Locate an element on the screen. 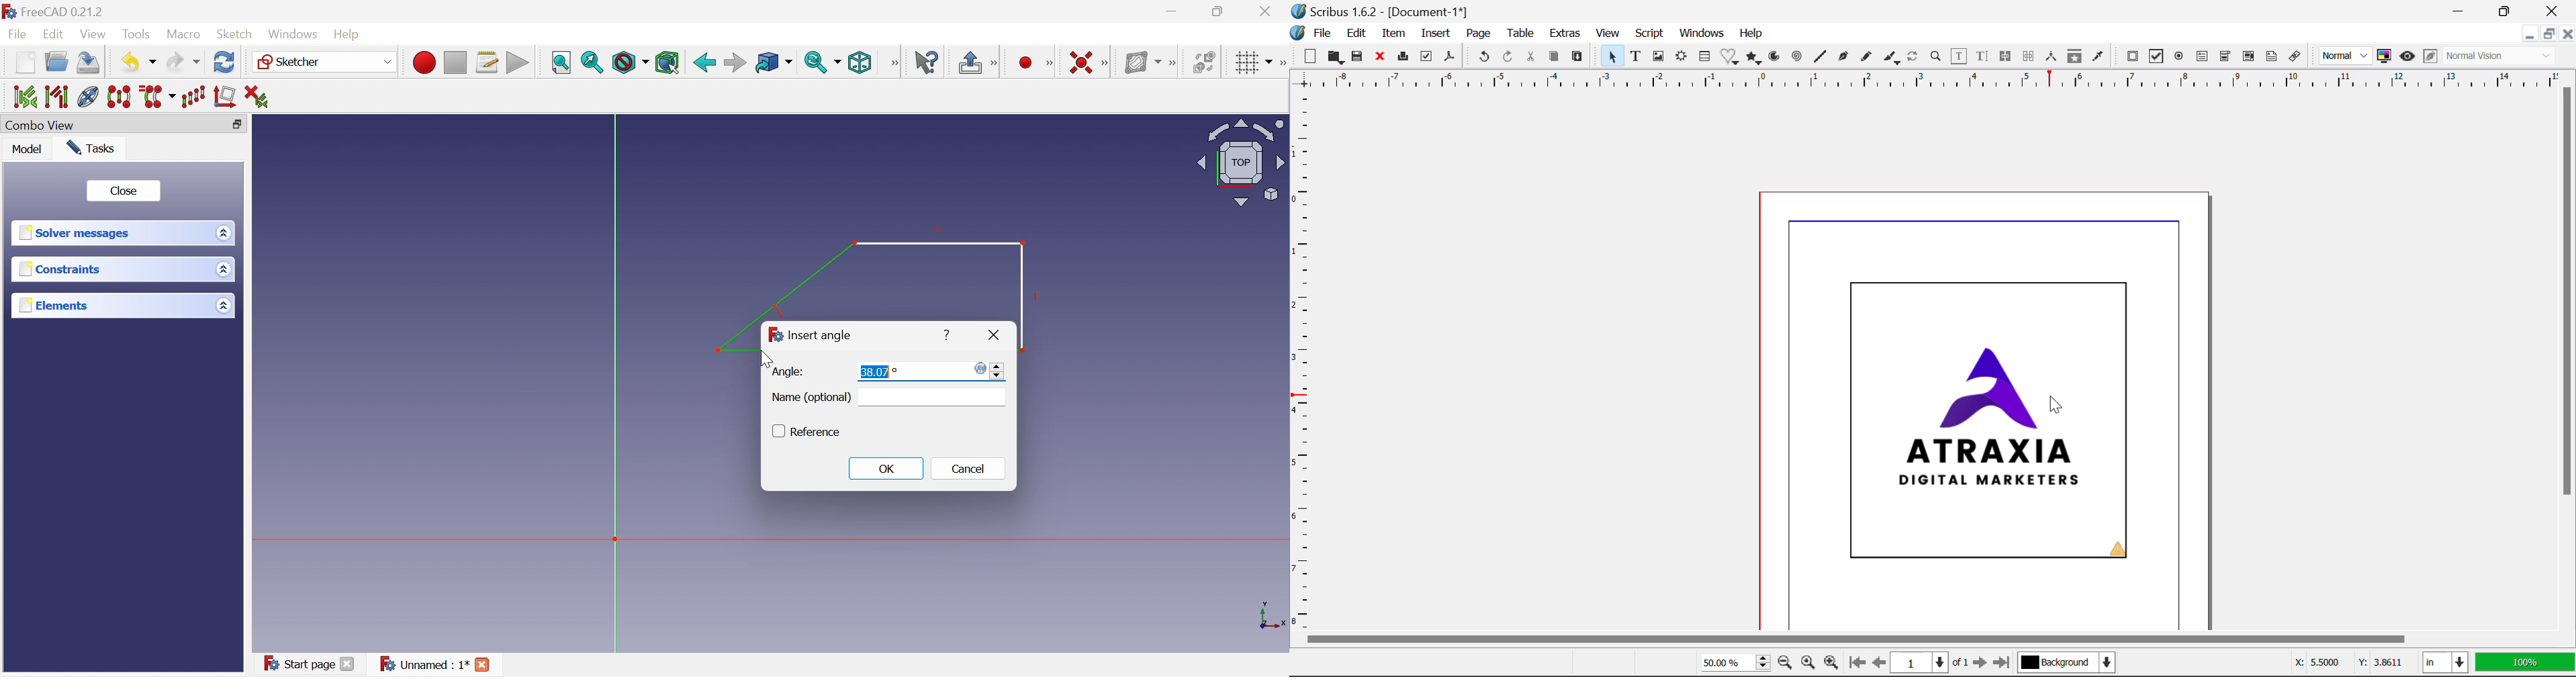 The height and width of the screenshot is (700, 2576). Restore Down is located at coordinates (2464, 9).